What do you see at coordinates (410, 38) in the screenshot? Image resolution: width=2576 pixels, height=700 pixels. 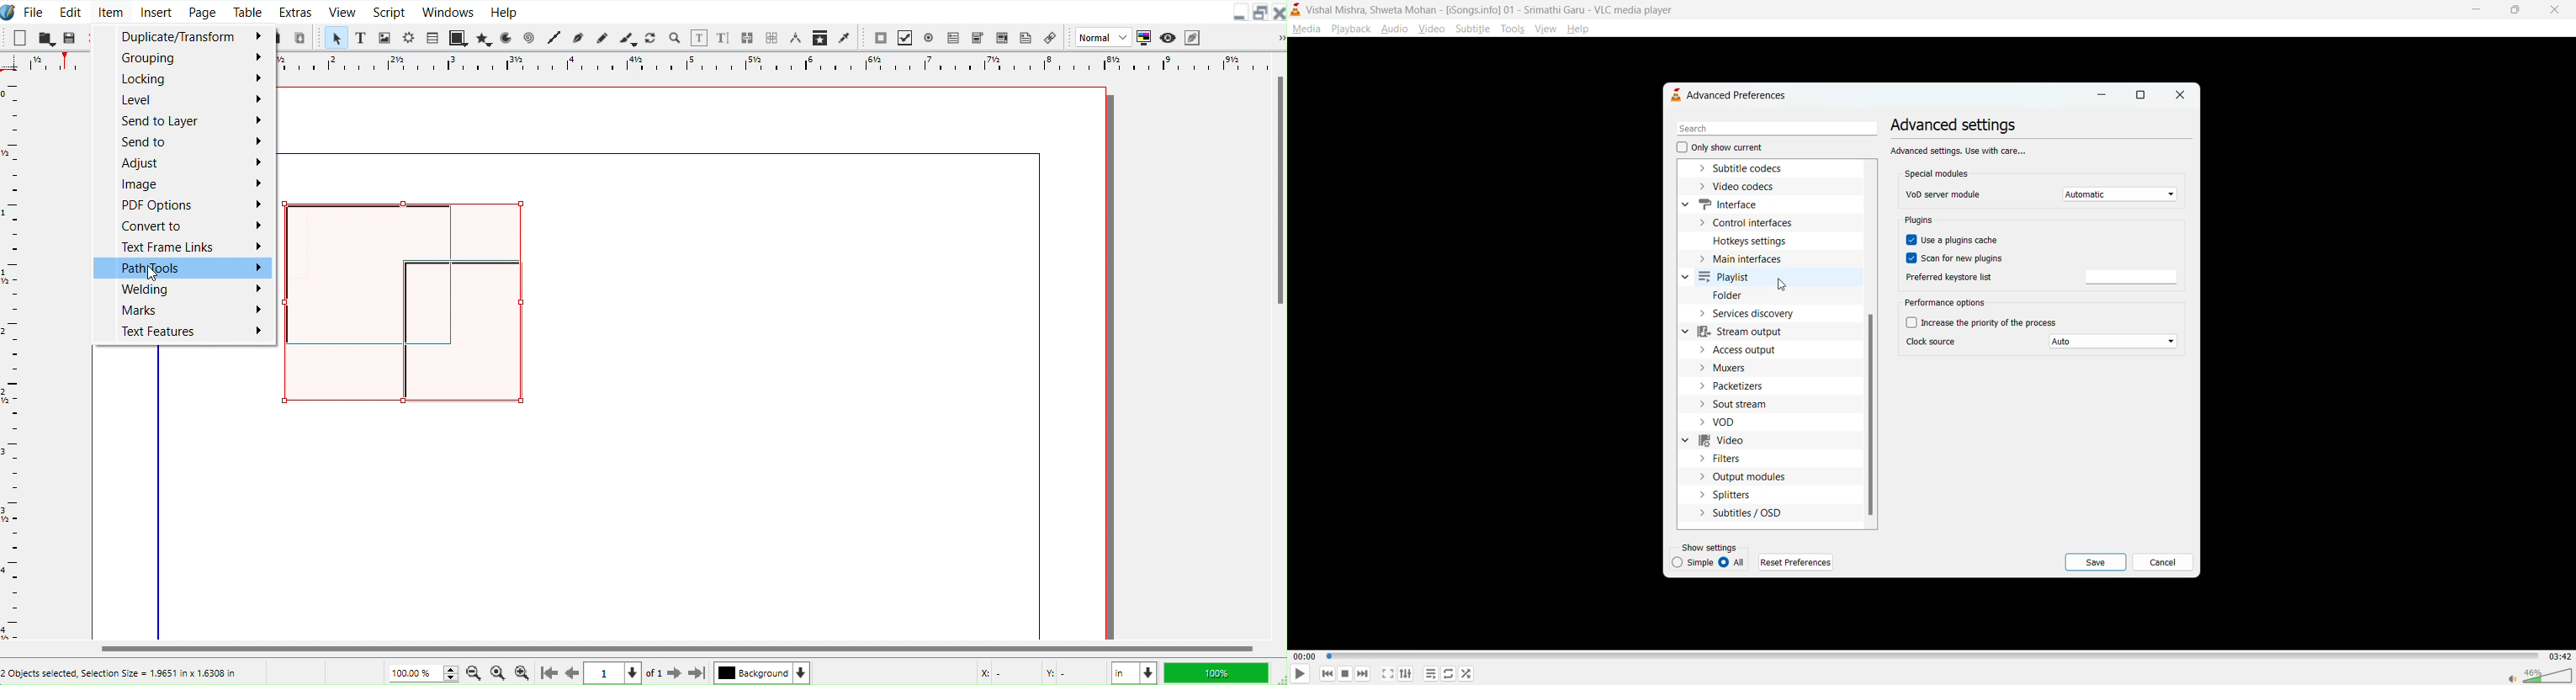 I see `Render frame` at bounding box center [410, 38].